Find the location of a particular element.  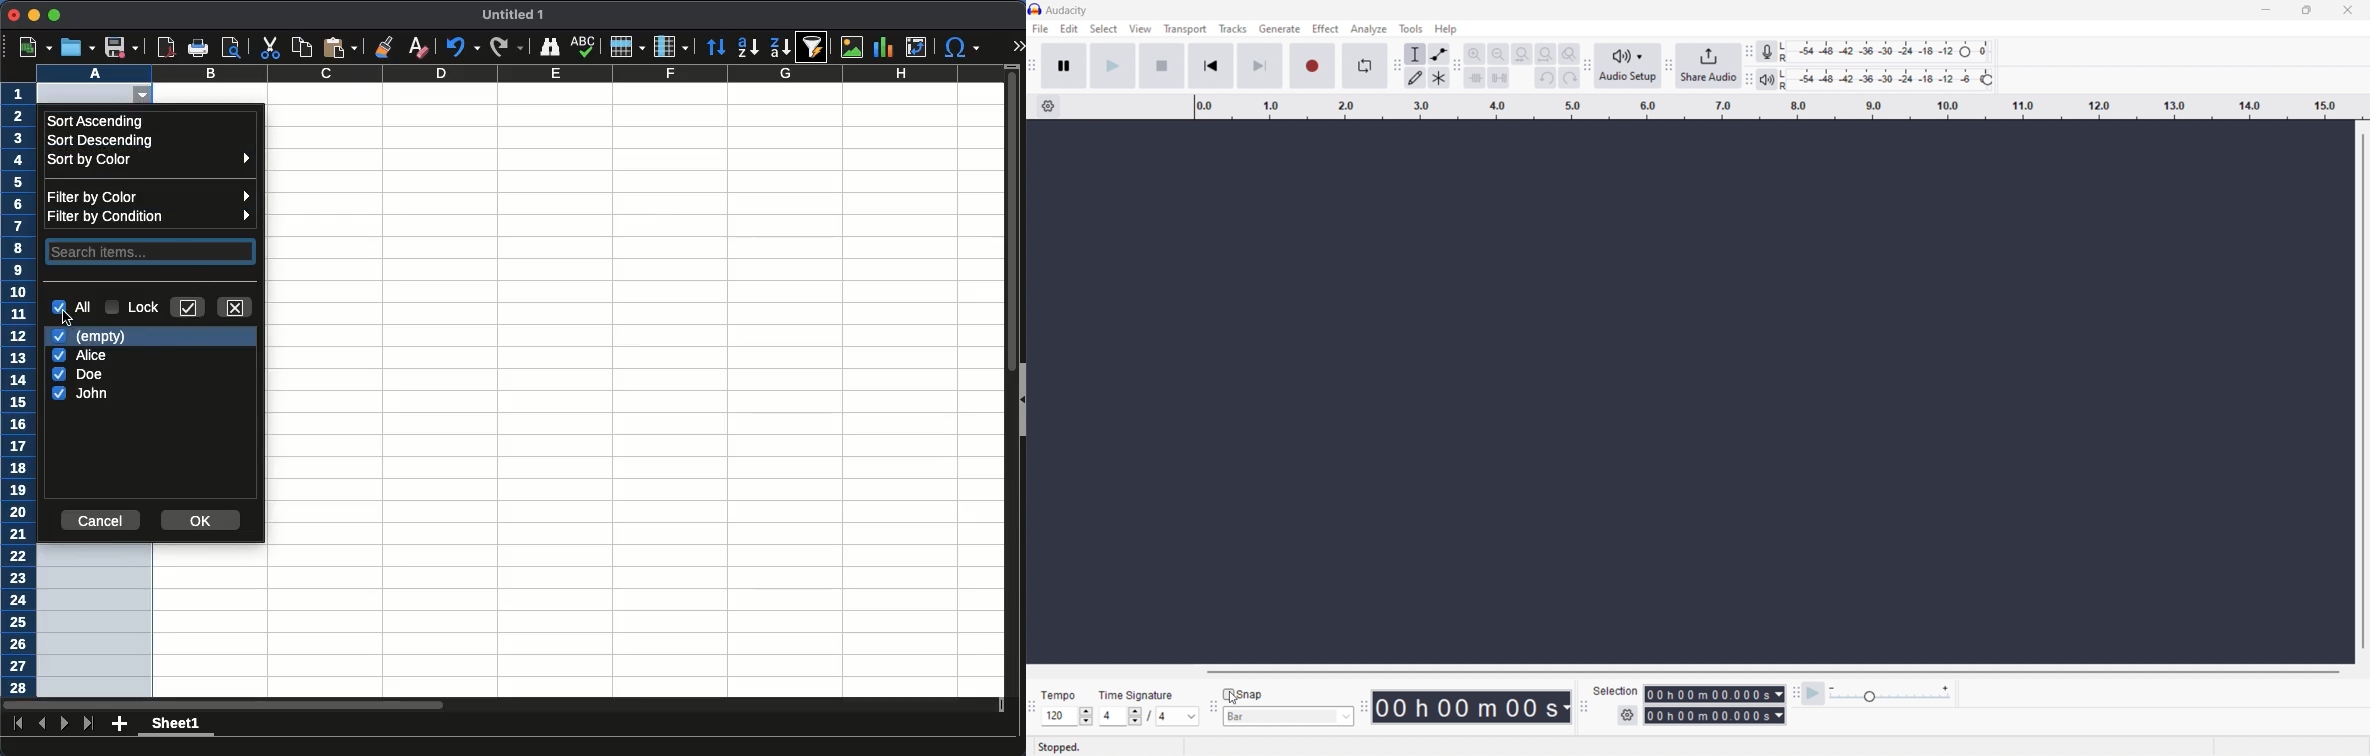

time toolbar is located at coordinates (1362, 707).